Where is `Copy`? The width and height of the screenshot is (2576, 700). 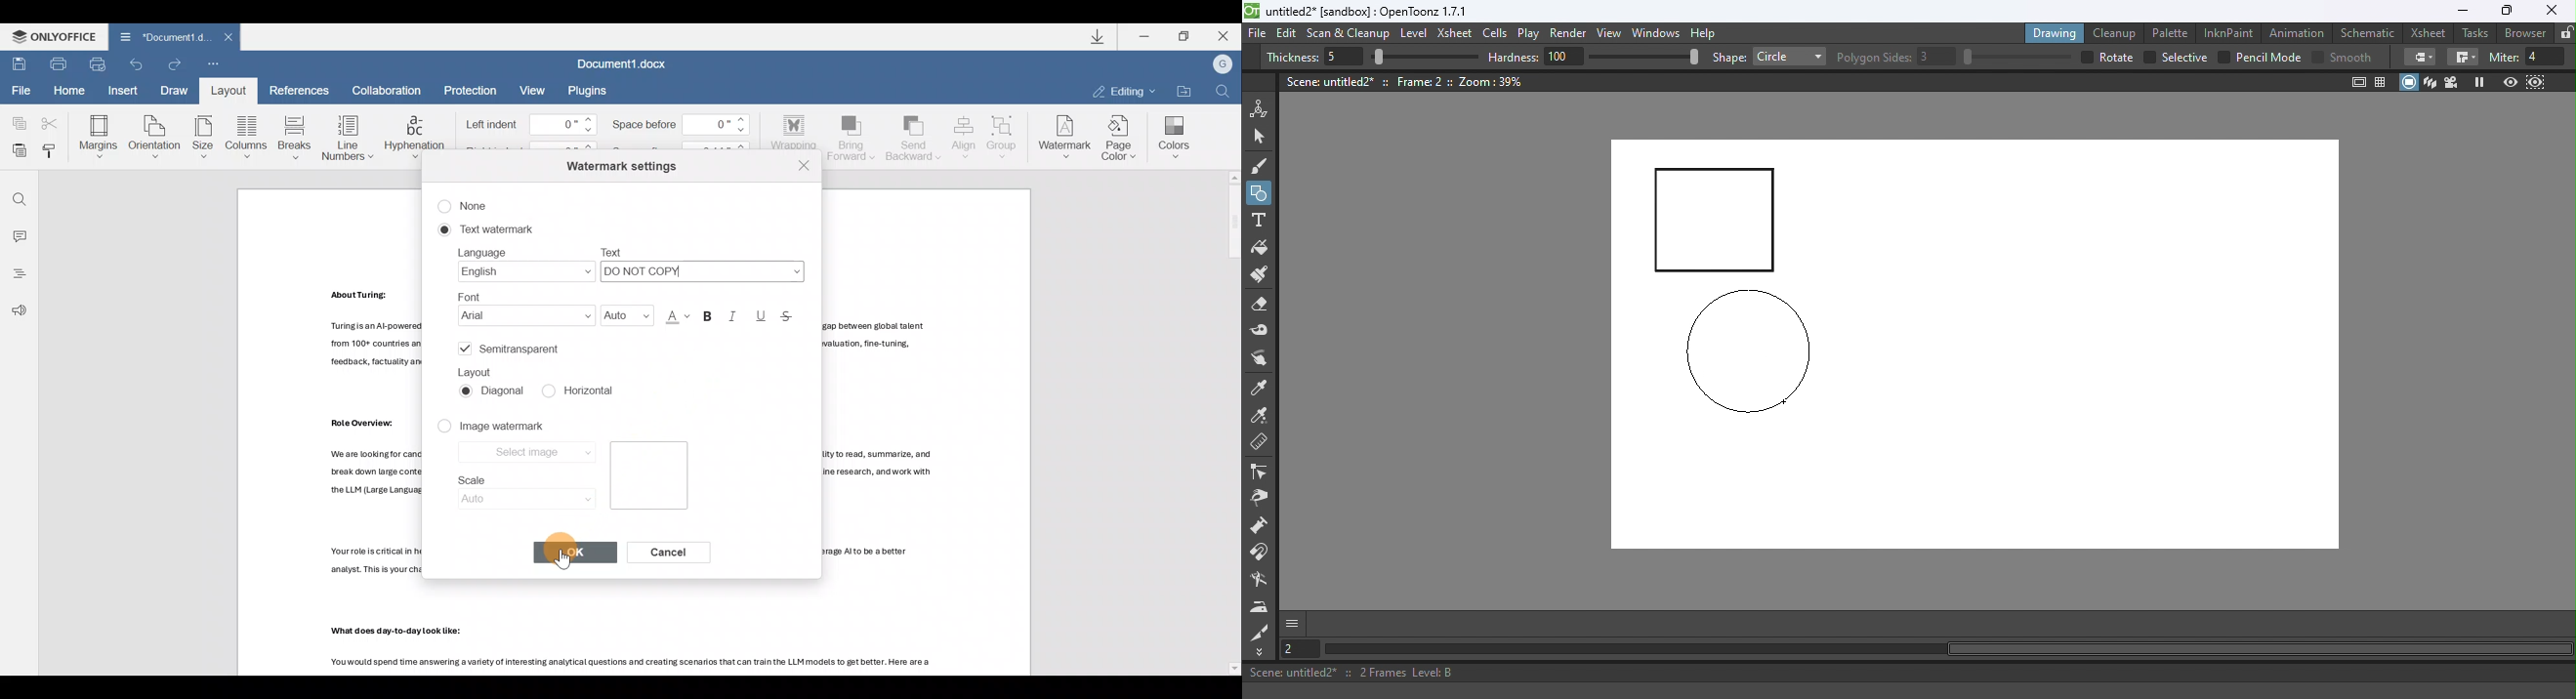
Copy is located at coordinates (16, 121).